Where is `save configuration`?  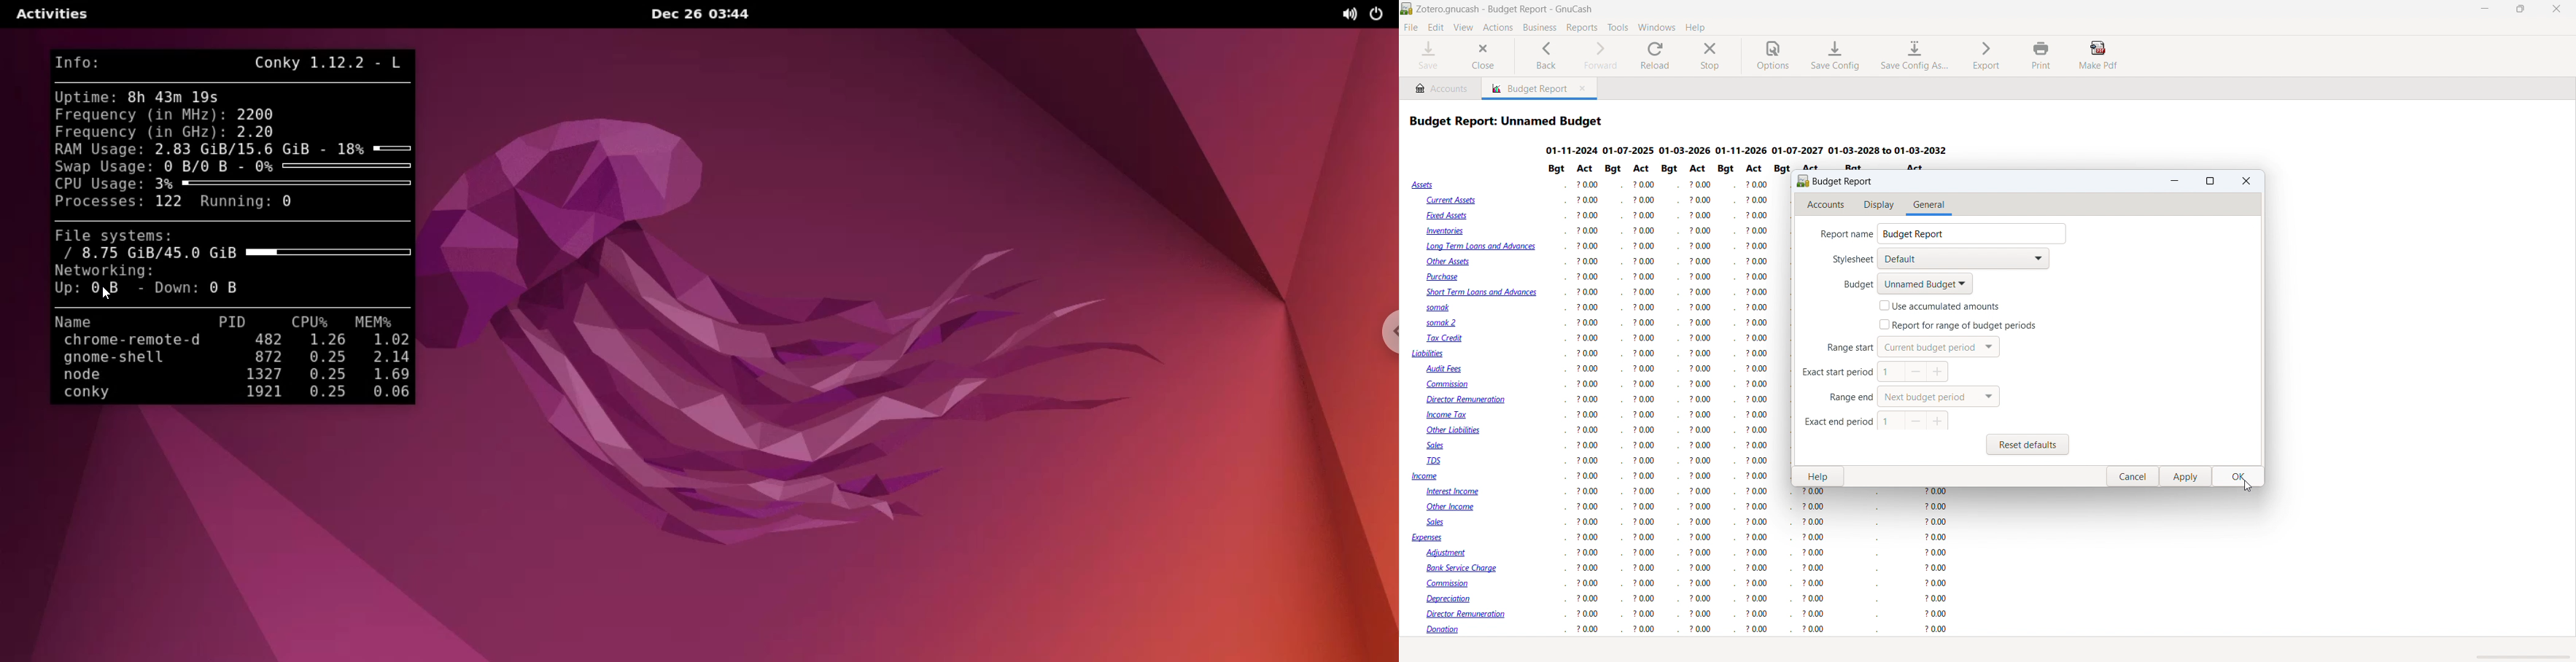
save configuration is located at coordinates (1835, 56).